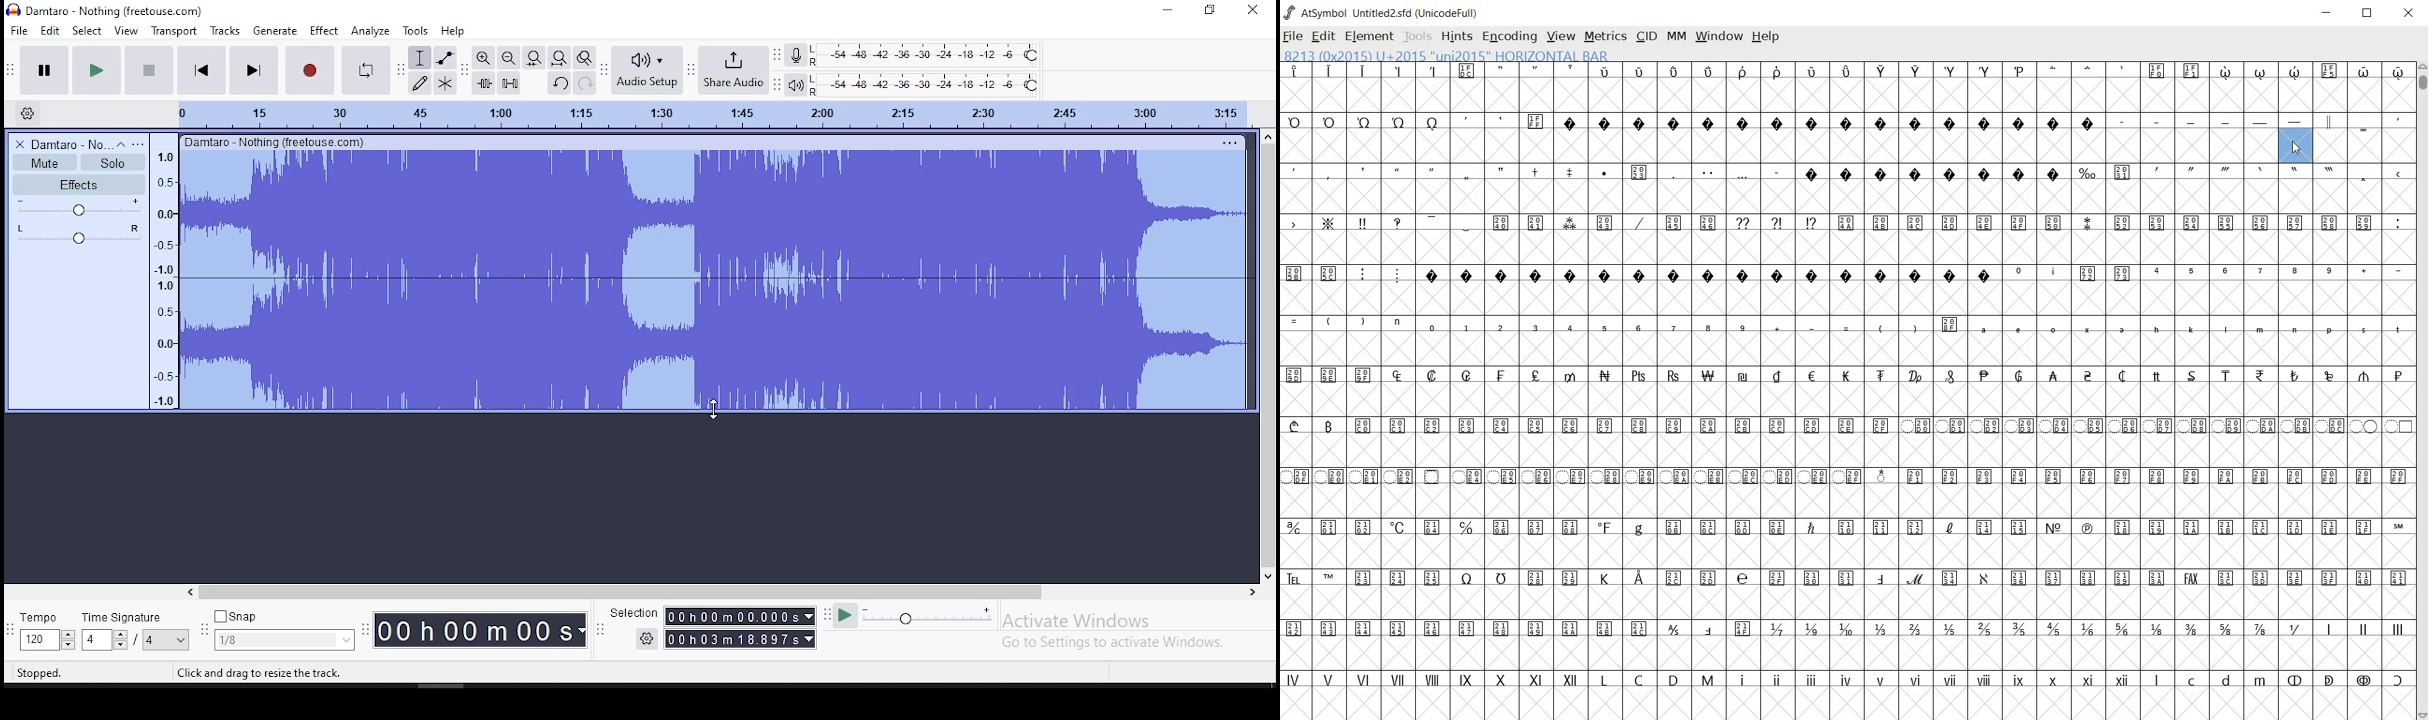  What do you see at coordinates (582, 631) in the screenshot?
I see `Drop down` at bounding box center [582, 631].